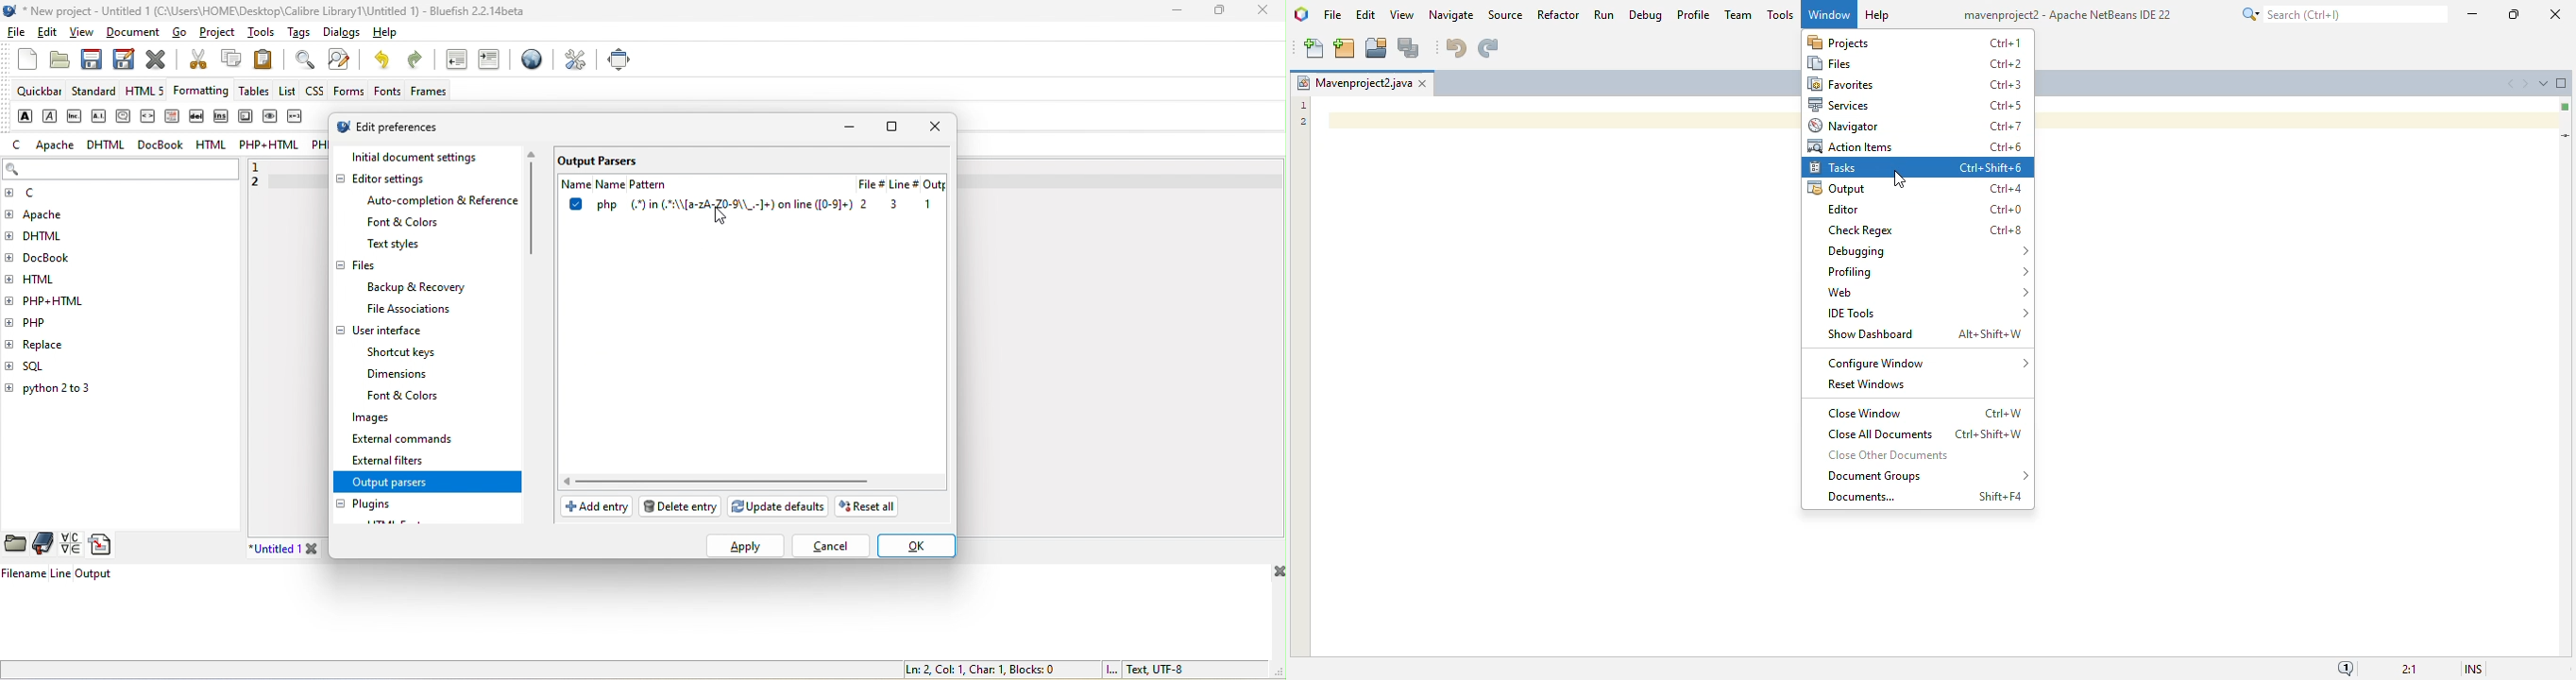 The image size is (2576, 700). I want to click on help, so click(381, 35).